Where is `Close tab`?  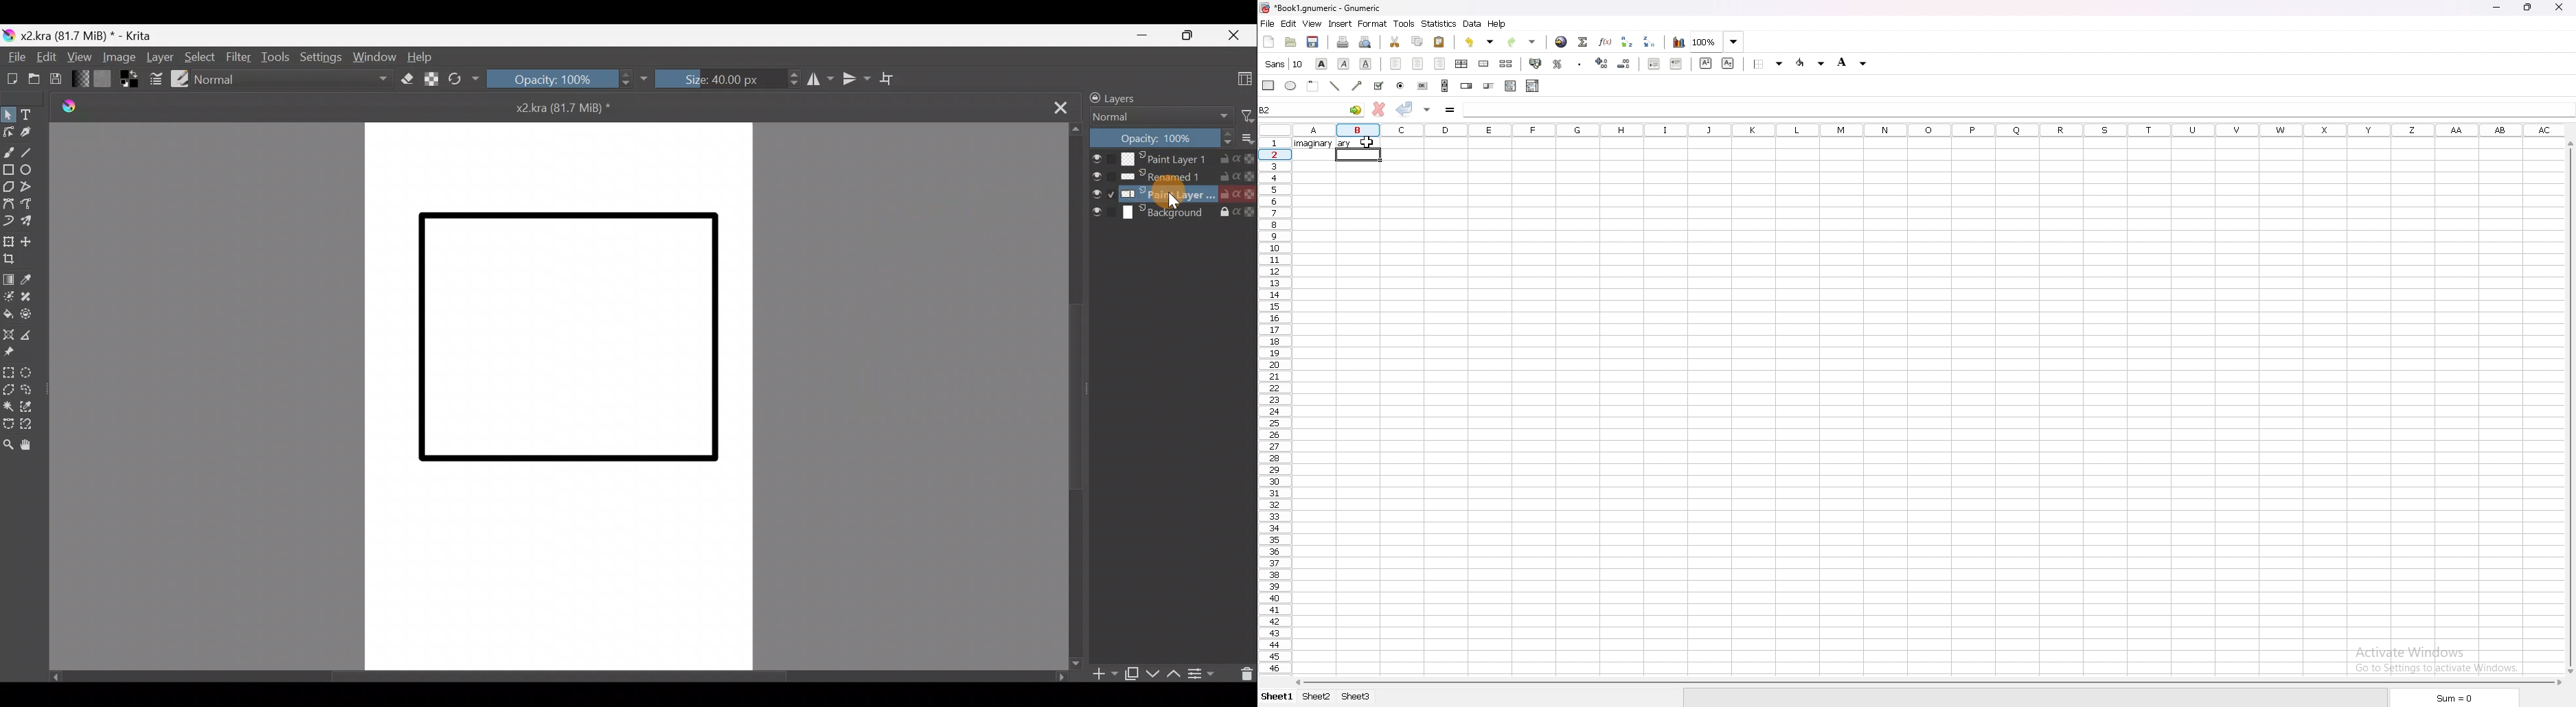
Close tab is located at coordinates (1059, 105).